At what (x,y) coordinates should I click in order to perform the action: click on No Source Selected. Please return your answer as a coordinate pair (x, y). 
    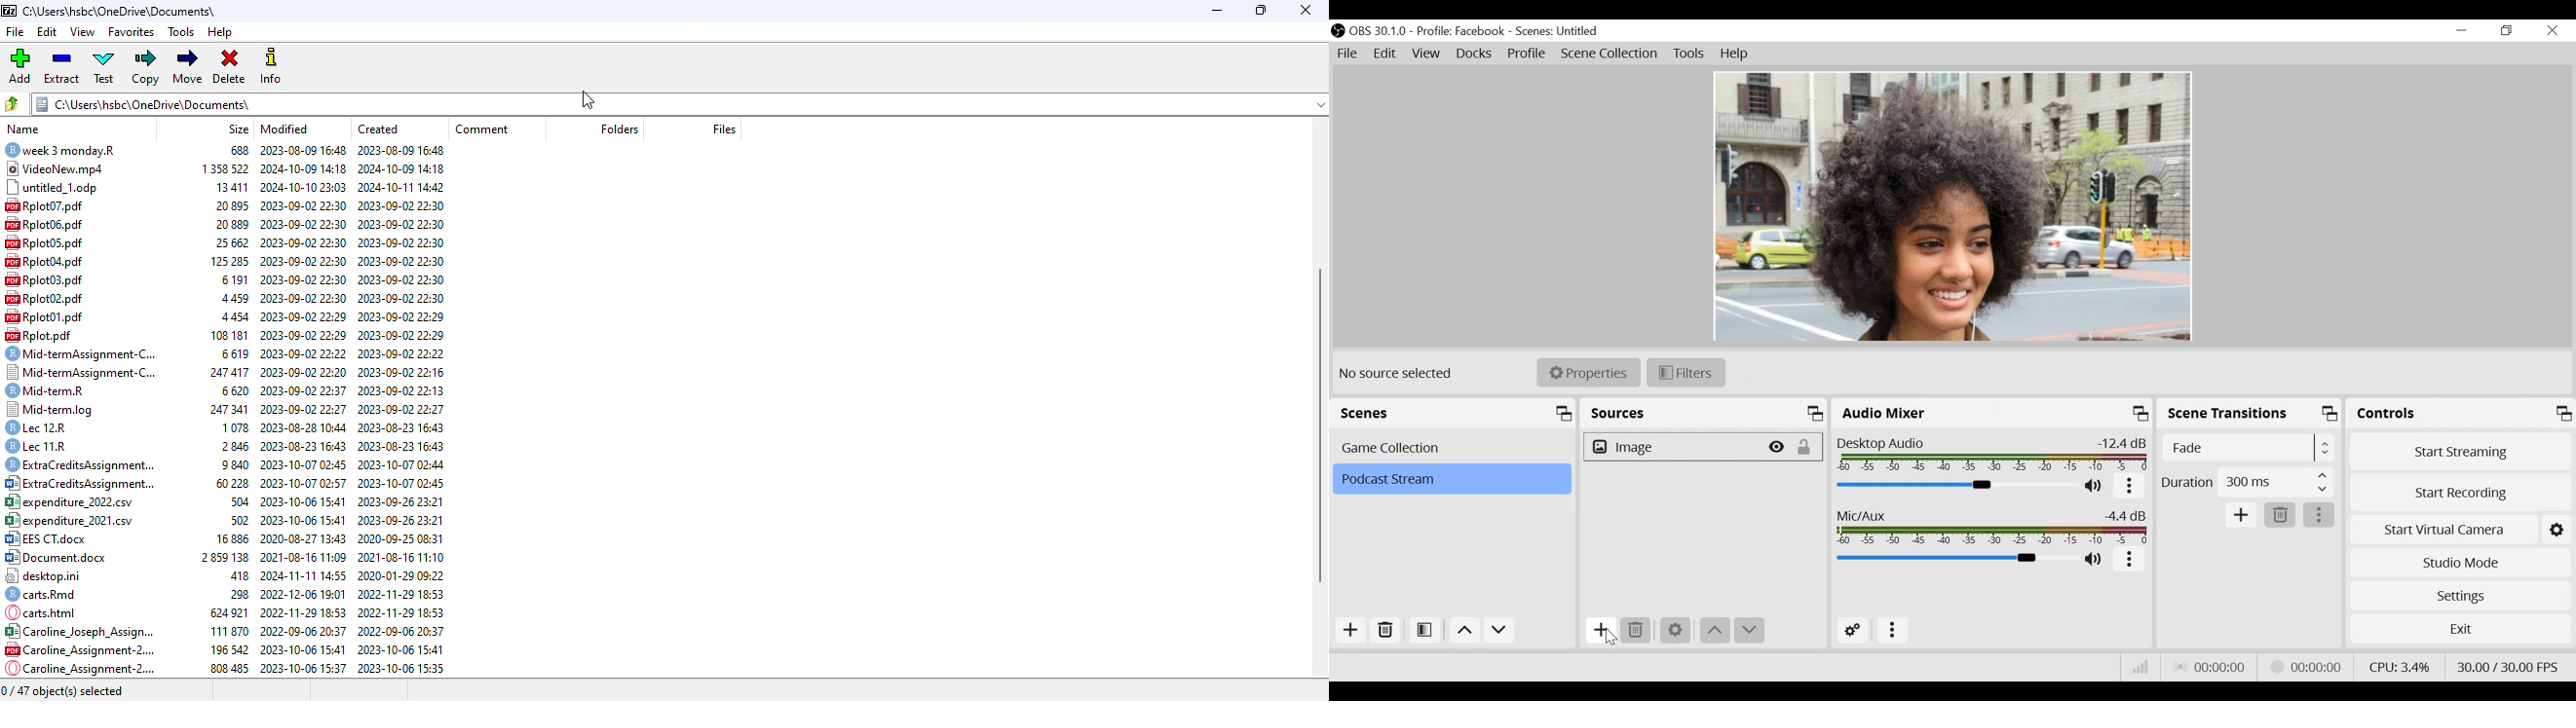
    Looking at the image, I should click on (1398, 373).